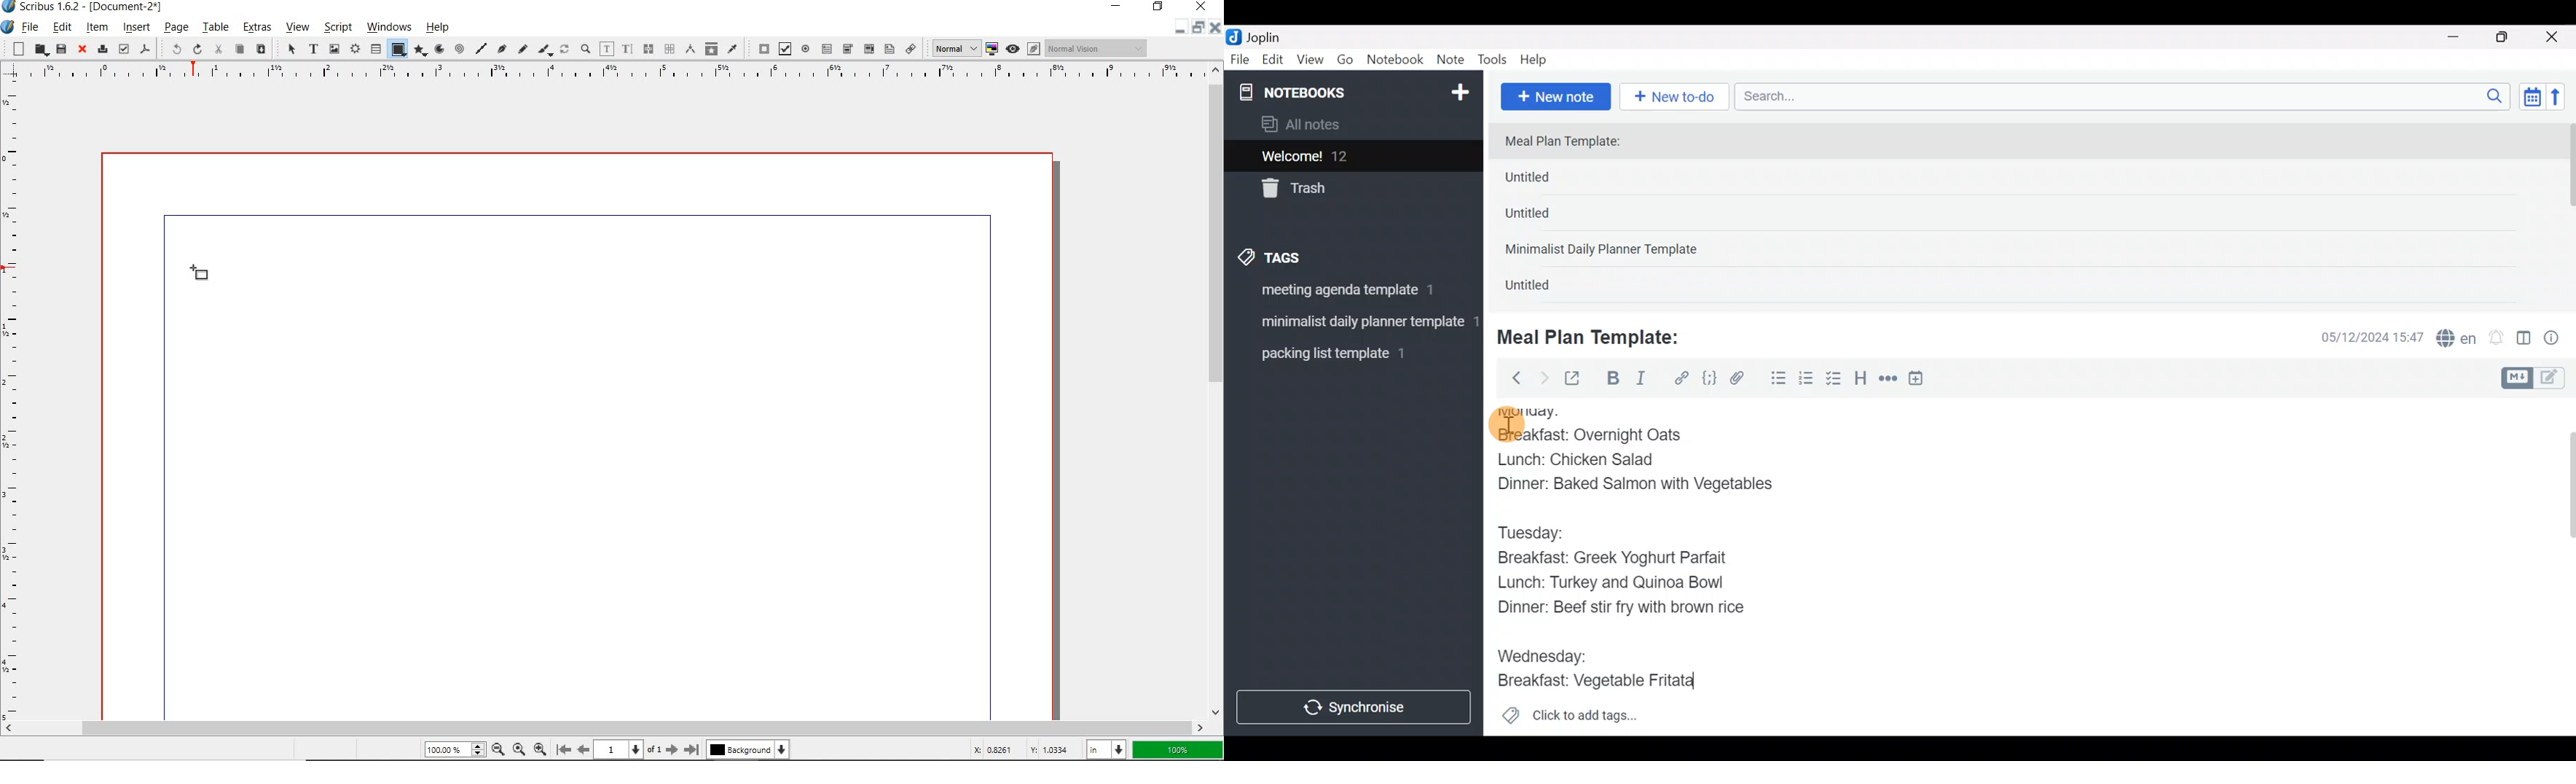  Describe the element at coordinates (1682, 378) in the screenshot. I see `Hyperlink` at that location.